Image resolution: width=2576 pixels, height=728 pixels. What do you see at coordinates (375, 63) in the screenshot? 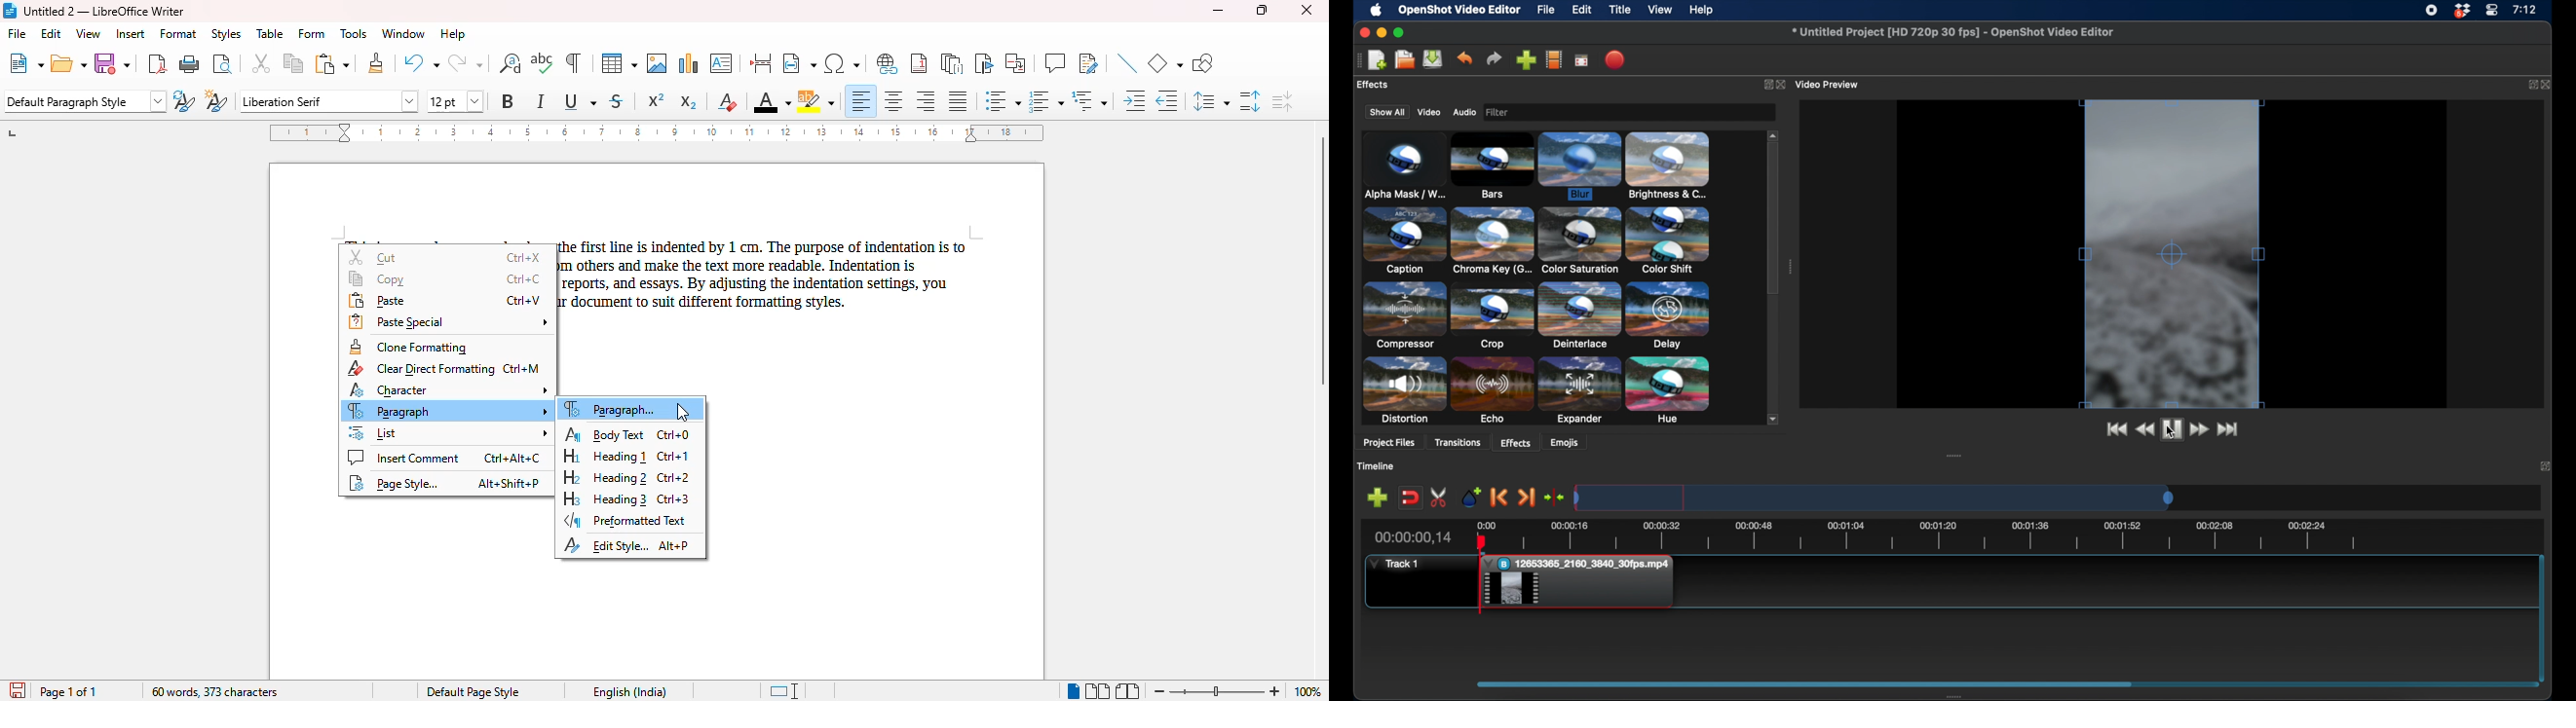
I see `clone formatting` at bounding box center [375, 63].